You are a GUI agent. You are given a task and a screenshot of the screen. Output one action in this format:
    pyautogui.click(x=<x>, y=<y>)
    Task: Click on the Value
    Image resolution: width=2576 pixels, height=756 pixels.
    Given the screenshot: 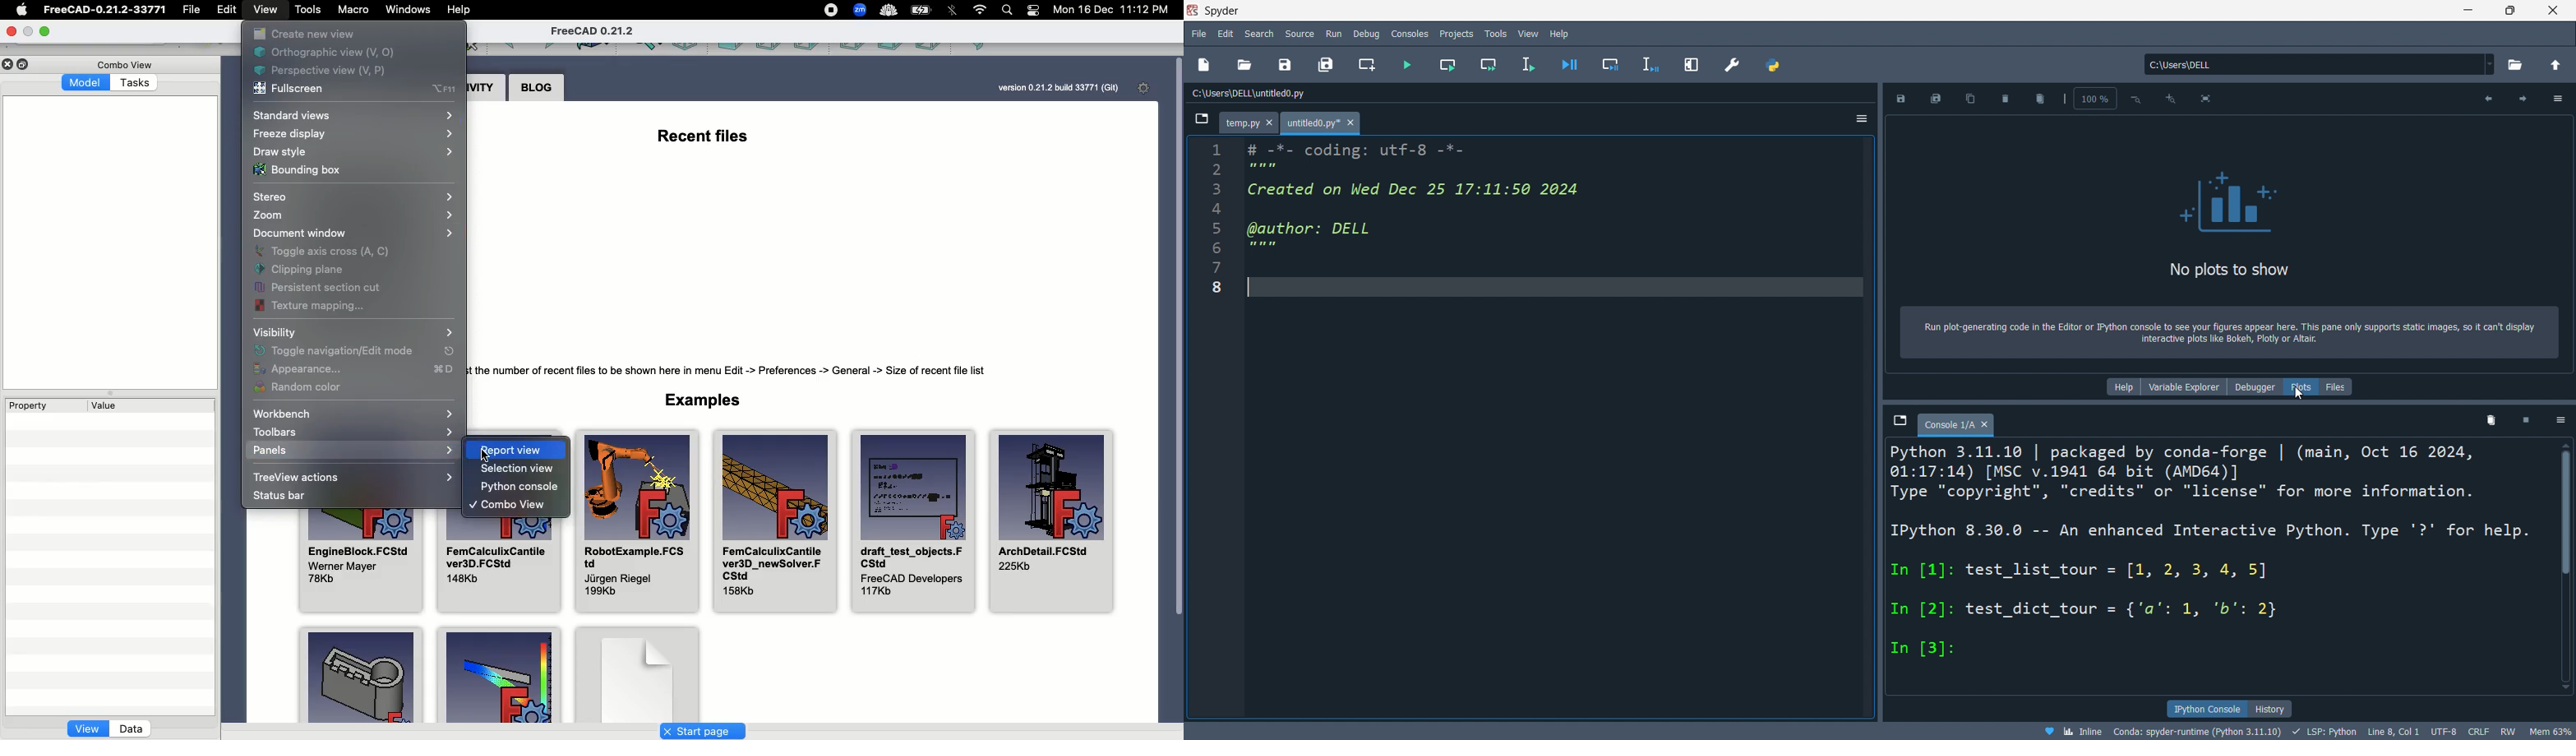 What is the action you would take?
    pyautogui.click(x=105, y=406)
    